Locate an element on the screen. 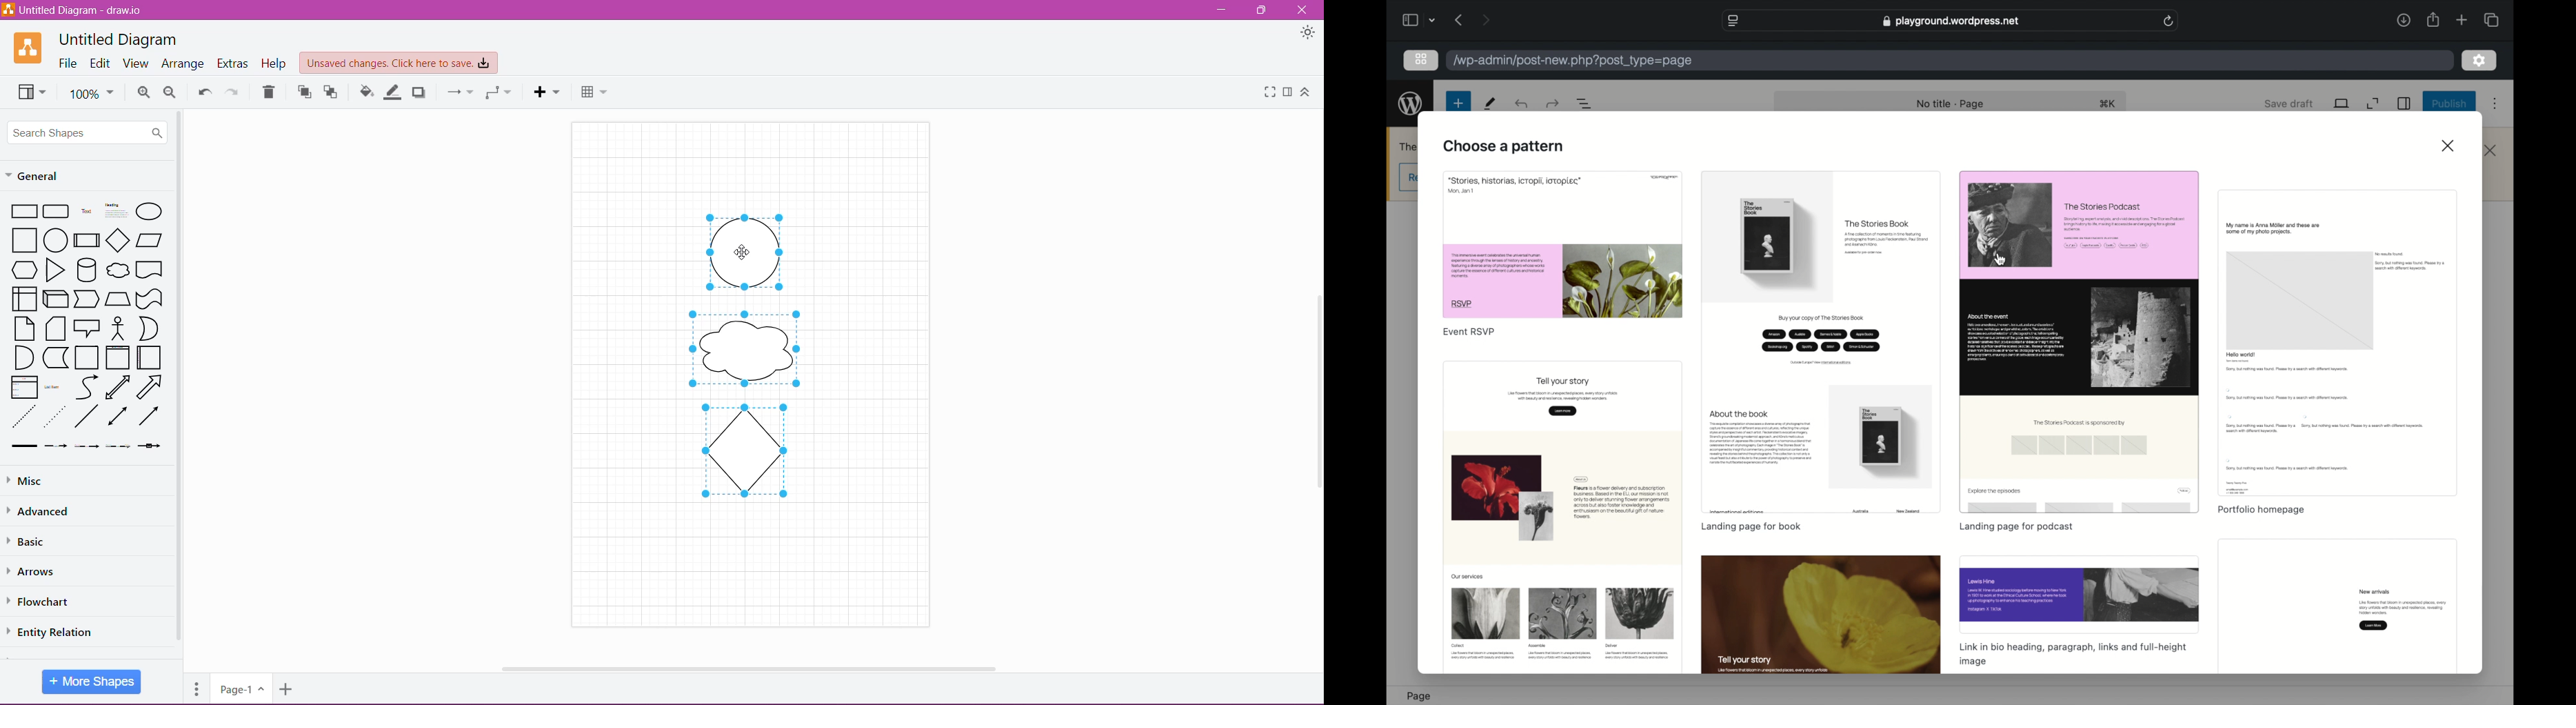 The image size is (2576, 728). File is located at coordinates (68, 63).